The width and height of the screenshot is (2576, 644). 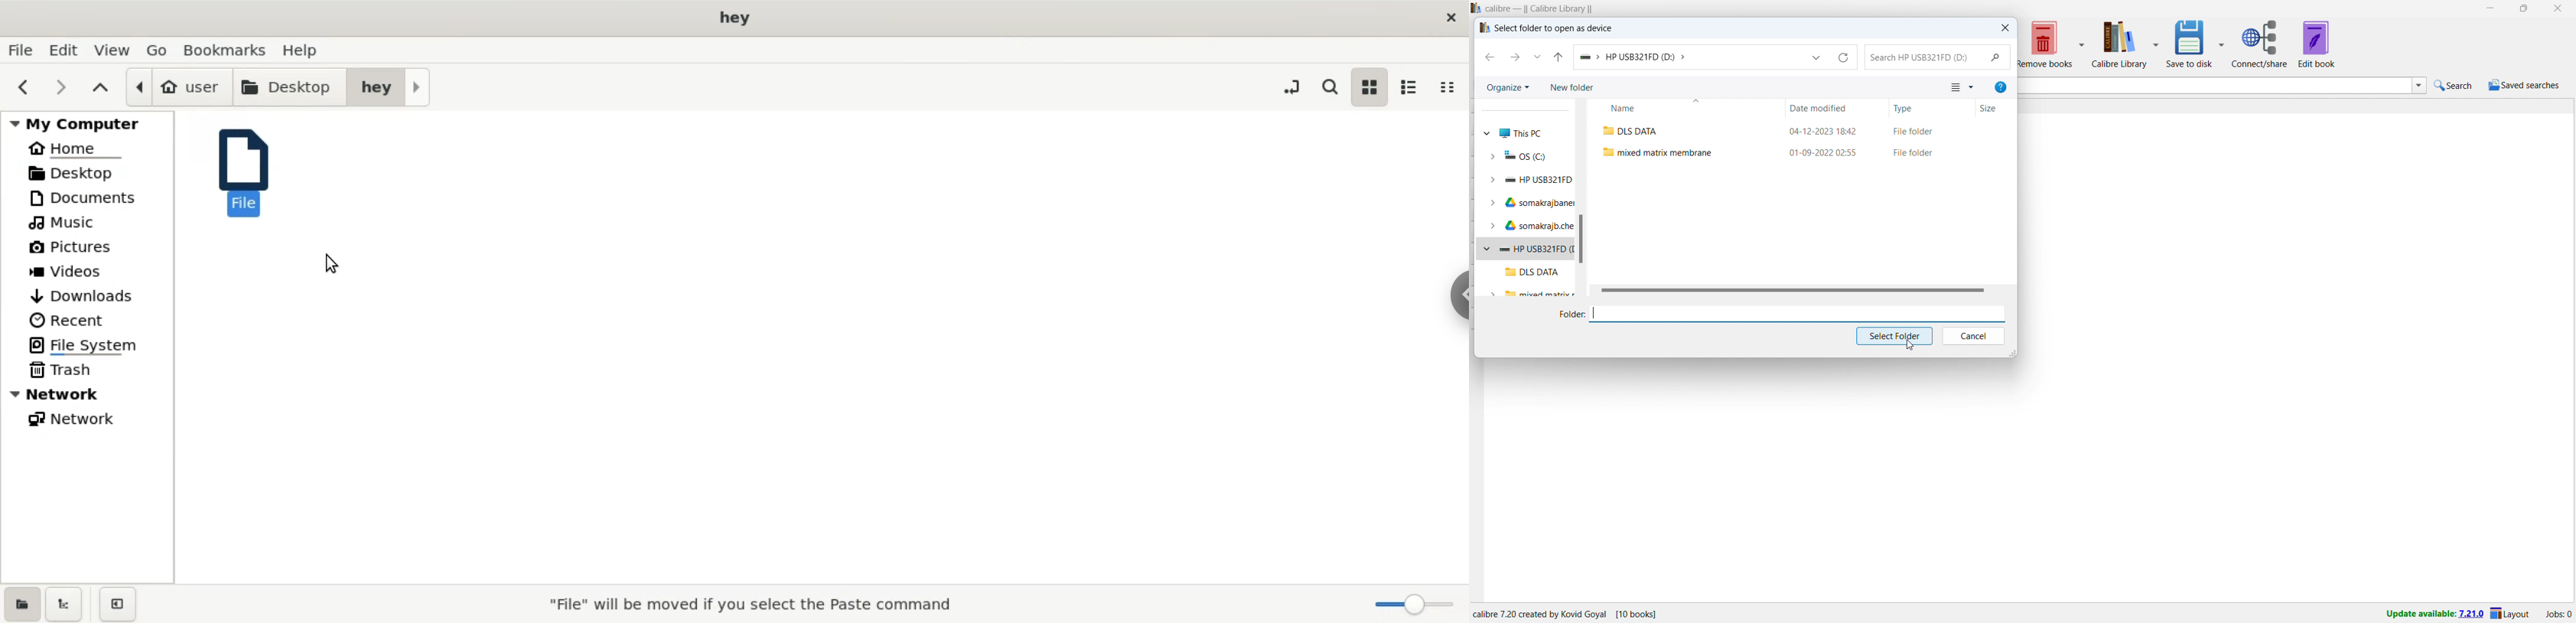 I want to click on sort by size, so click(x=1995, y=106).